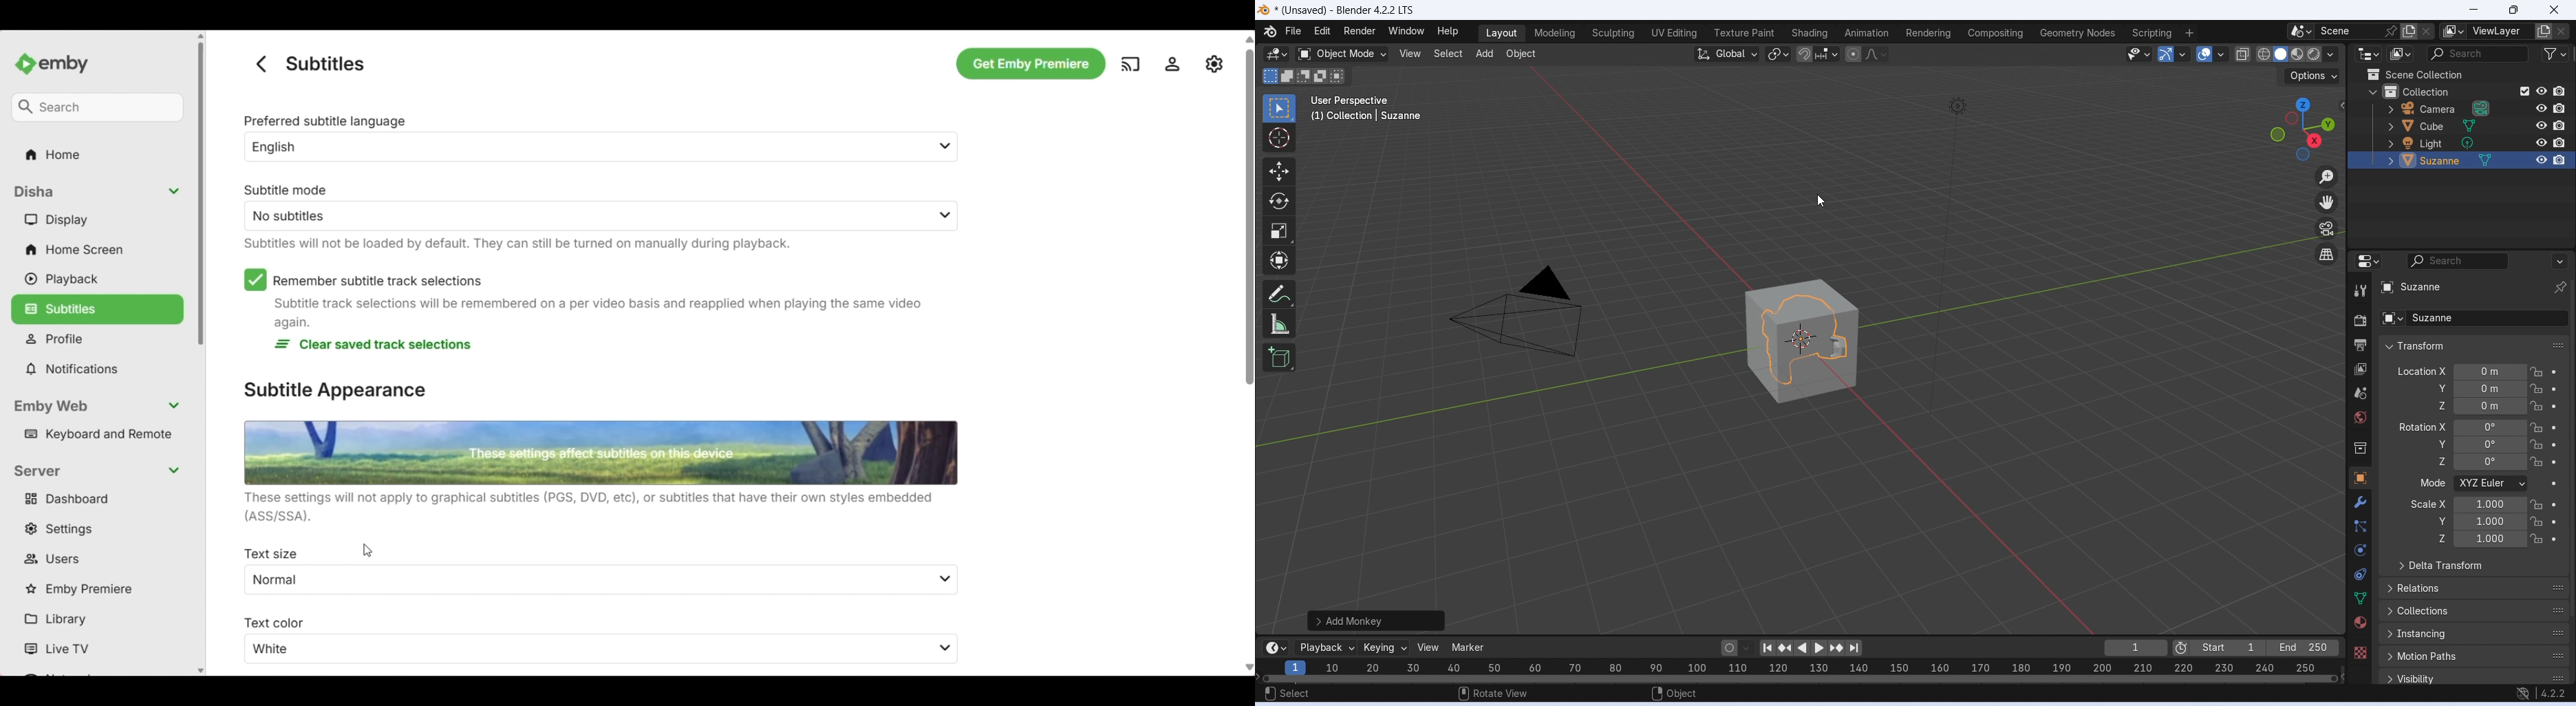  Describe the element at coordinates (2491, 484) in the screenshot. I see `mode selection` at that location.